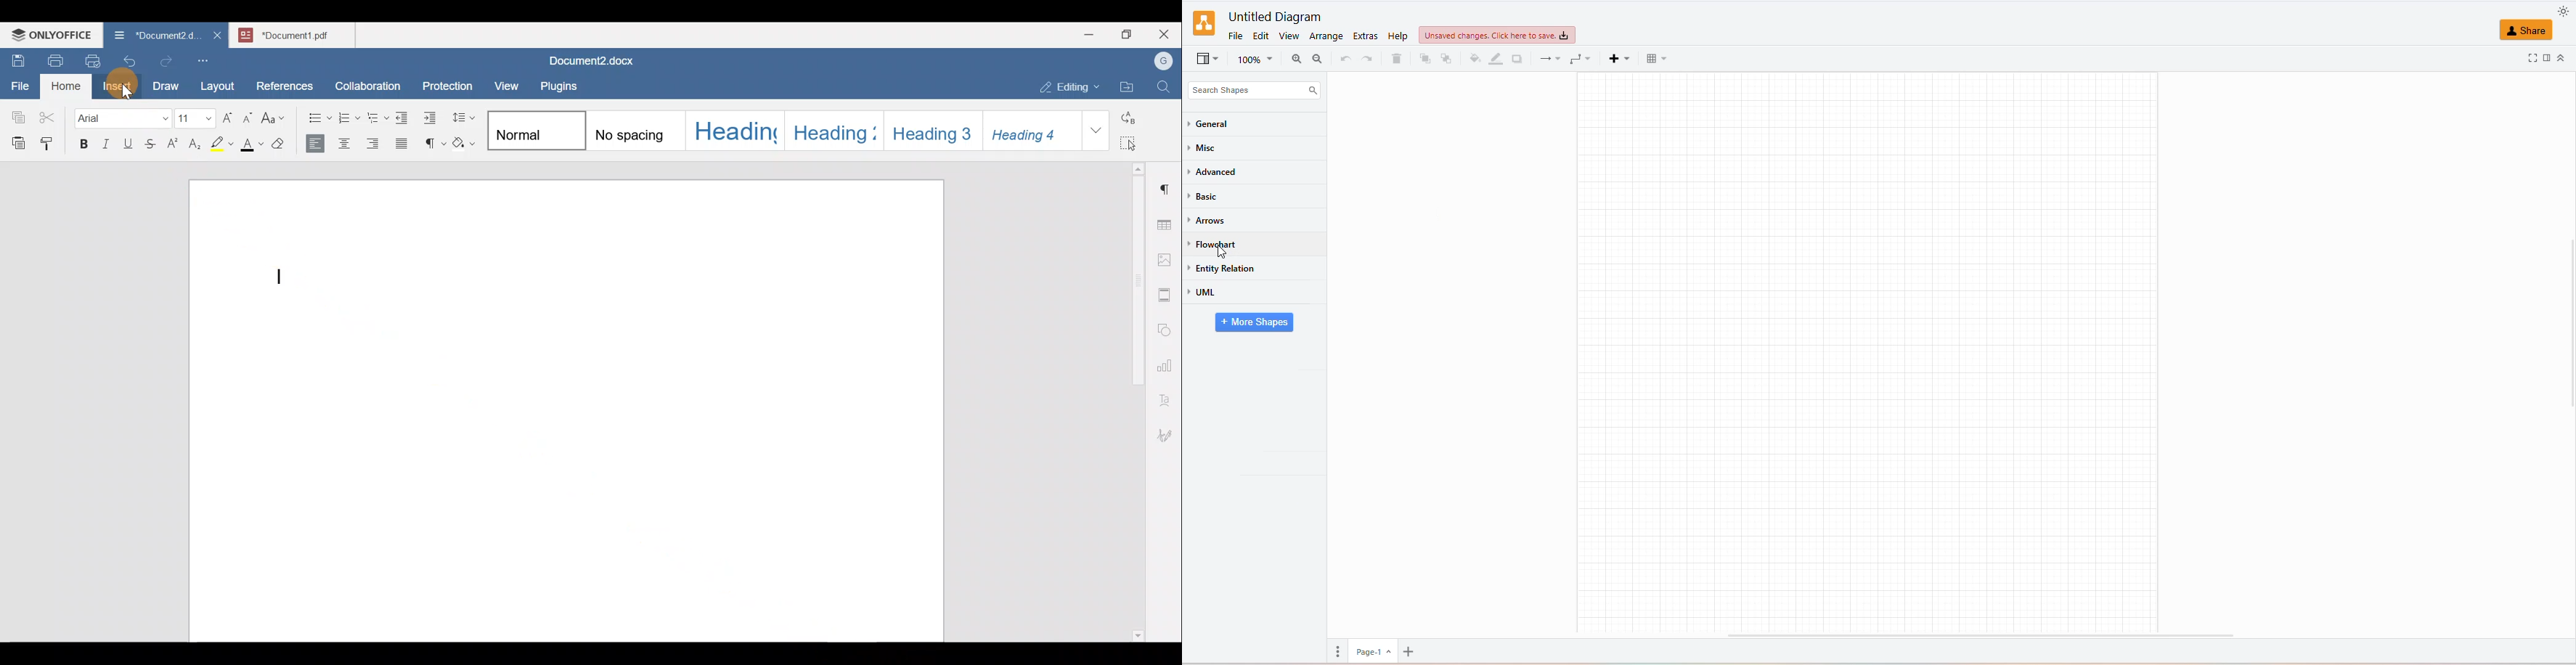 The height and width of the screenshot is (672, 2576). I want to click on Image settings, so click(1167, 259).